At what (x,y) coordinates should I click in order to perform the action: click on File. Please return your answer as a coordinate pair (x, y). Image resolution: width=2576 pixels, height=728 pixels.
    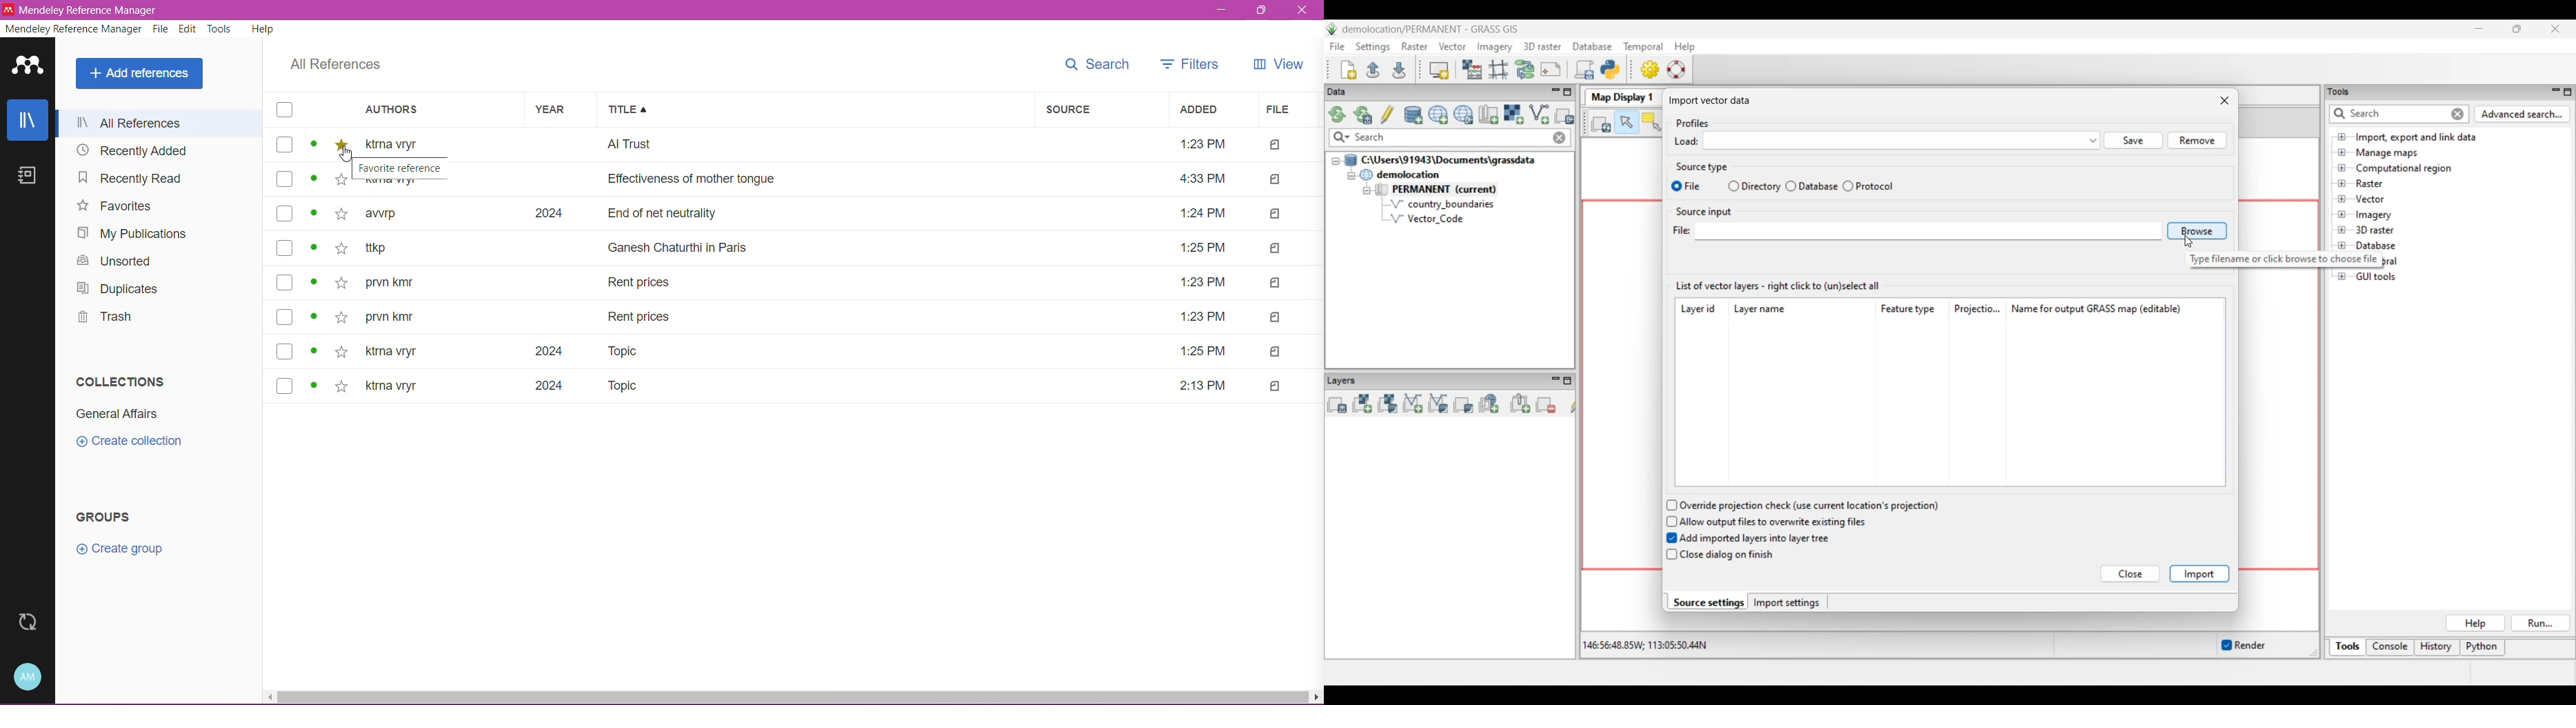
    Looking at the image, I should click on (161, 30).